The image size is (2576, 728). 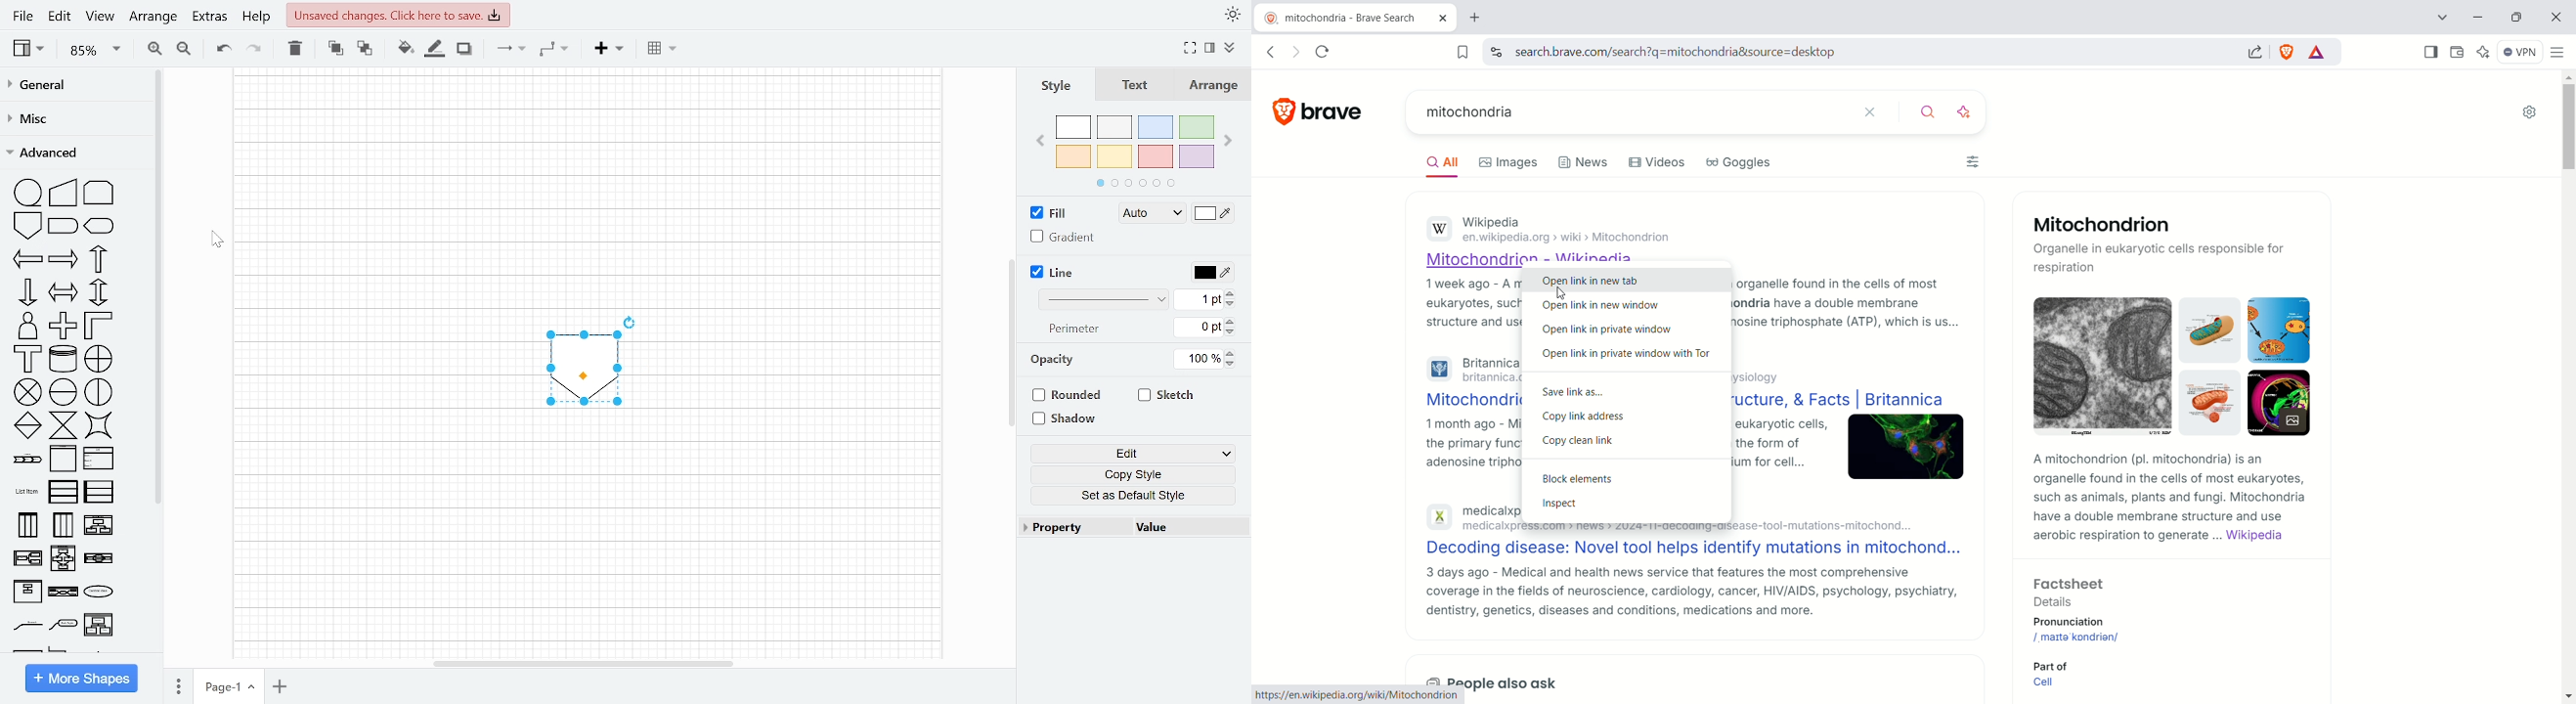 What do you see at coordinates (405, 51) in the screenshot?
I see `Fill color` at bounding box center [405, 51].